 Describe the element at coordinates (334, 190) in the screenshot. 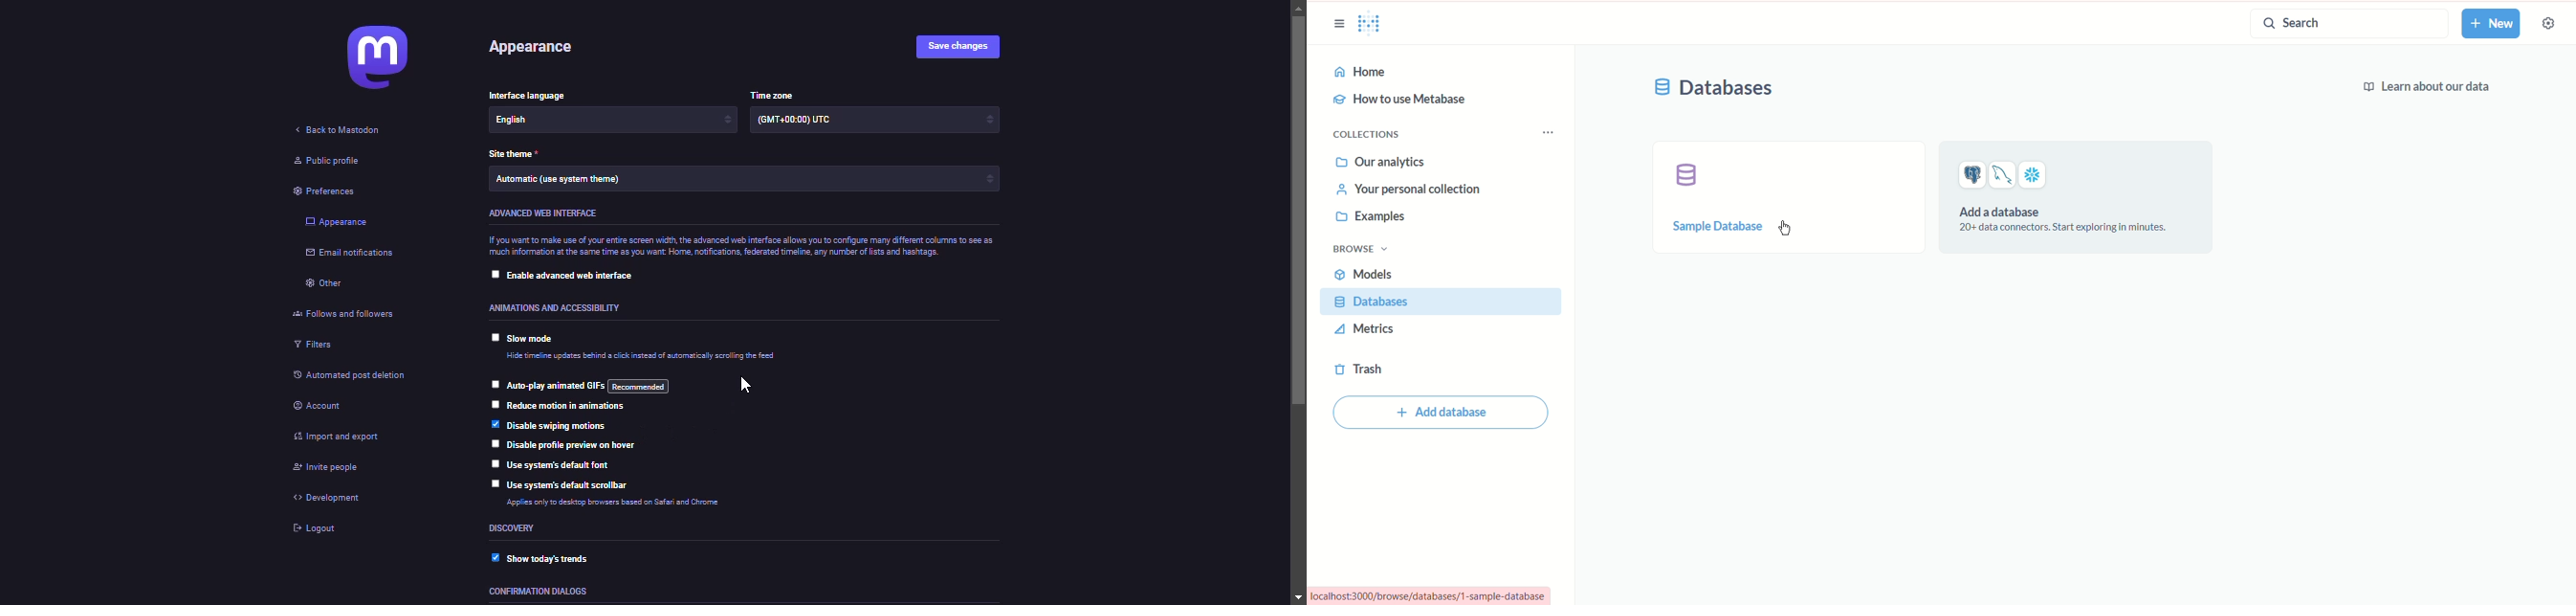

I see `preferences` at that location.